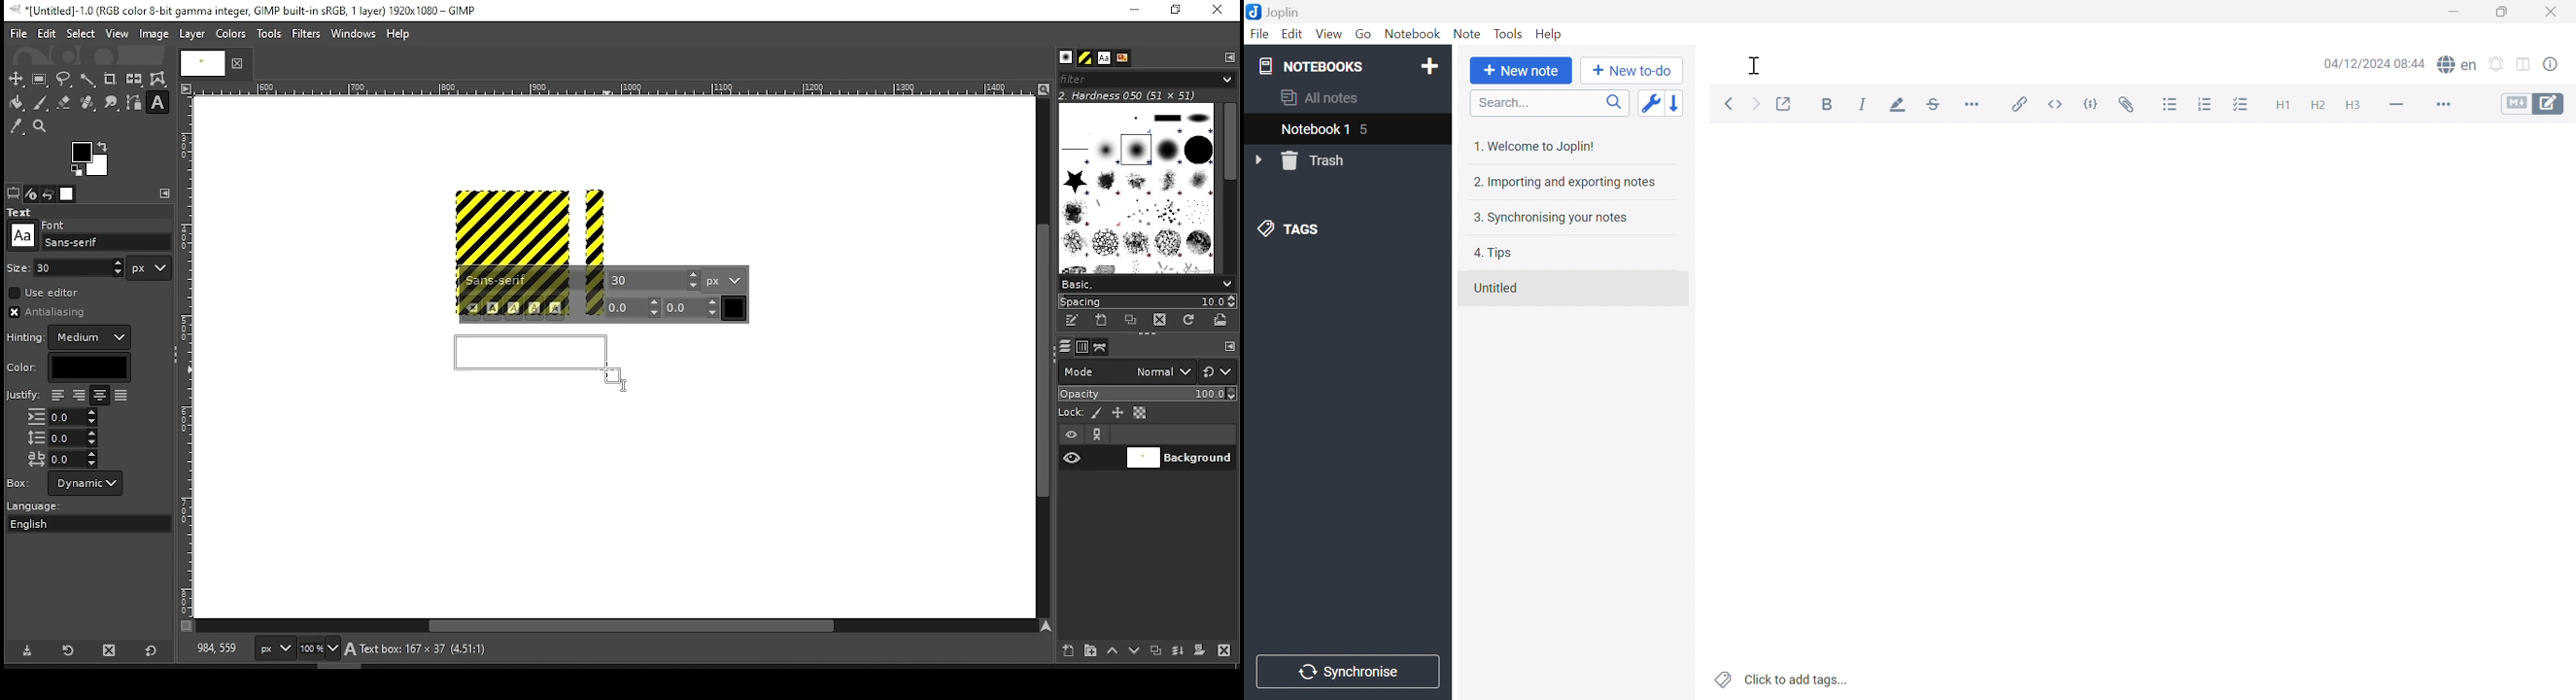 This screenshot has width=2576, height=700. I want to click on Edit, so click(1295, 36).